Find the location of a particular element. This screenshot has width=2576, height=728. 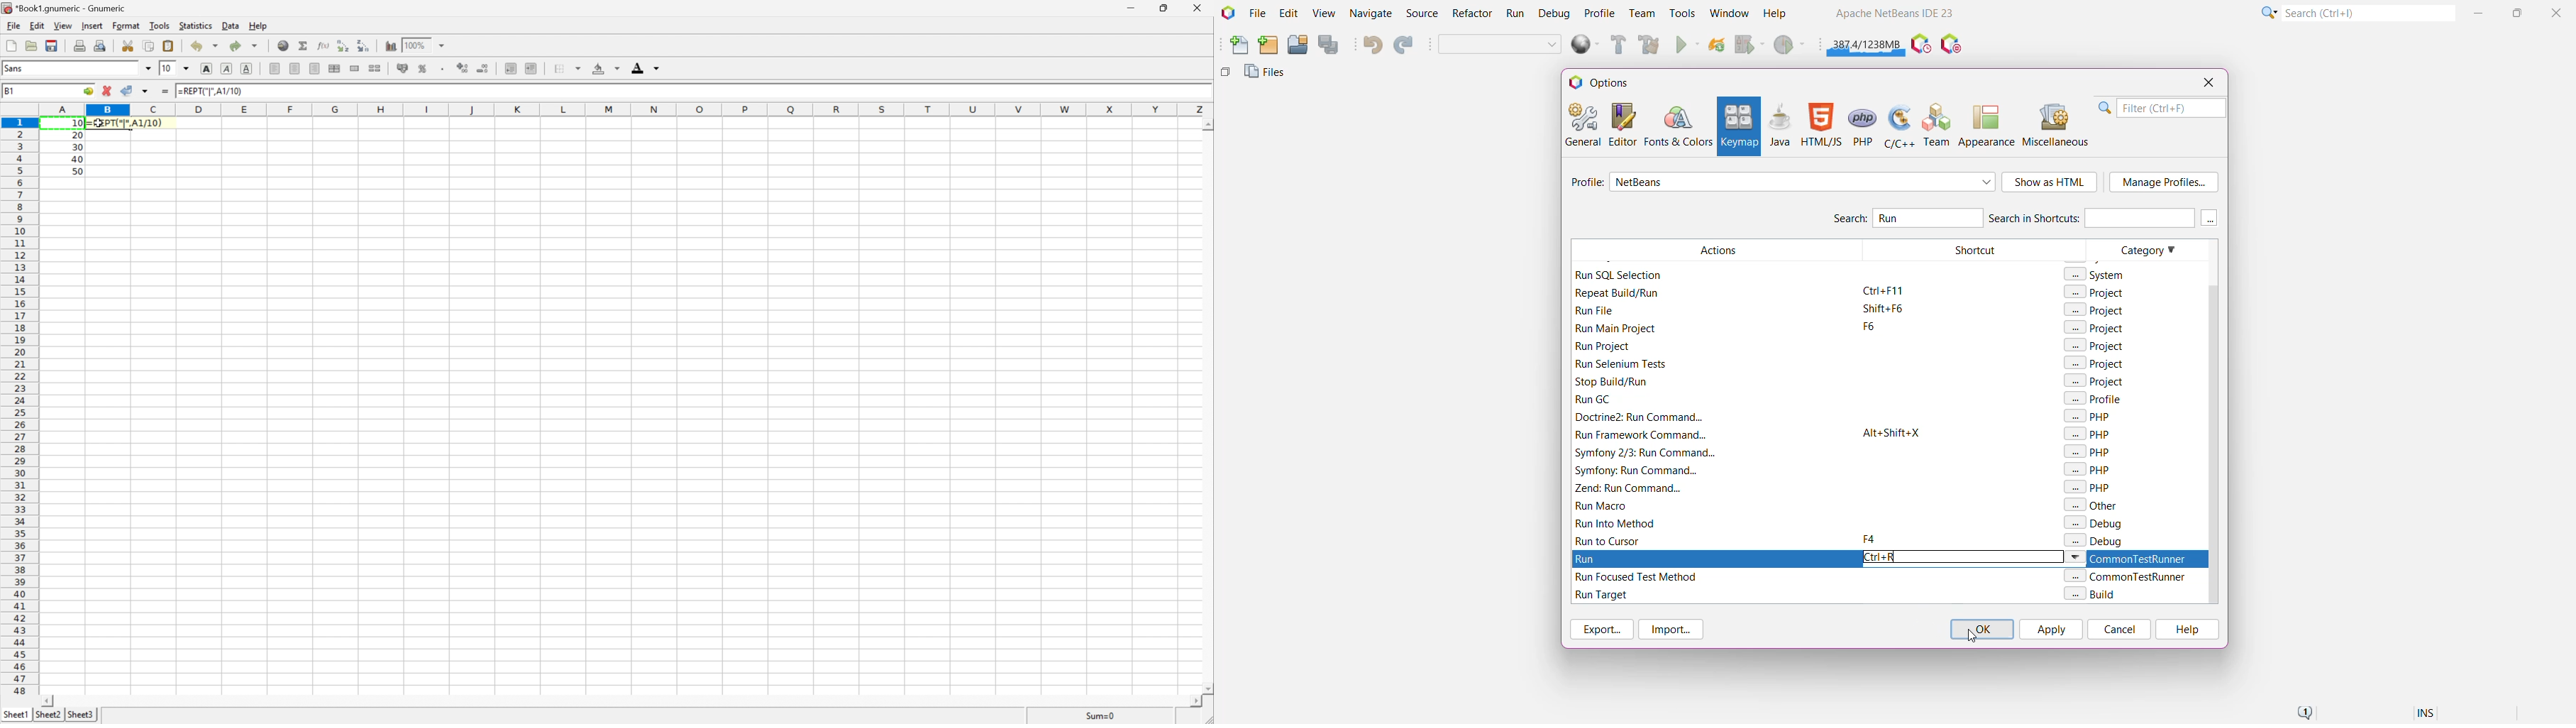

40 is located at coordinates (77, 159).